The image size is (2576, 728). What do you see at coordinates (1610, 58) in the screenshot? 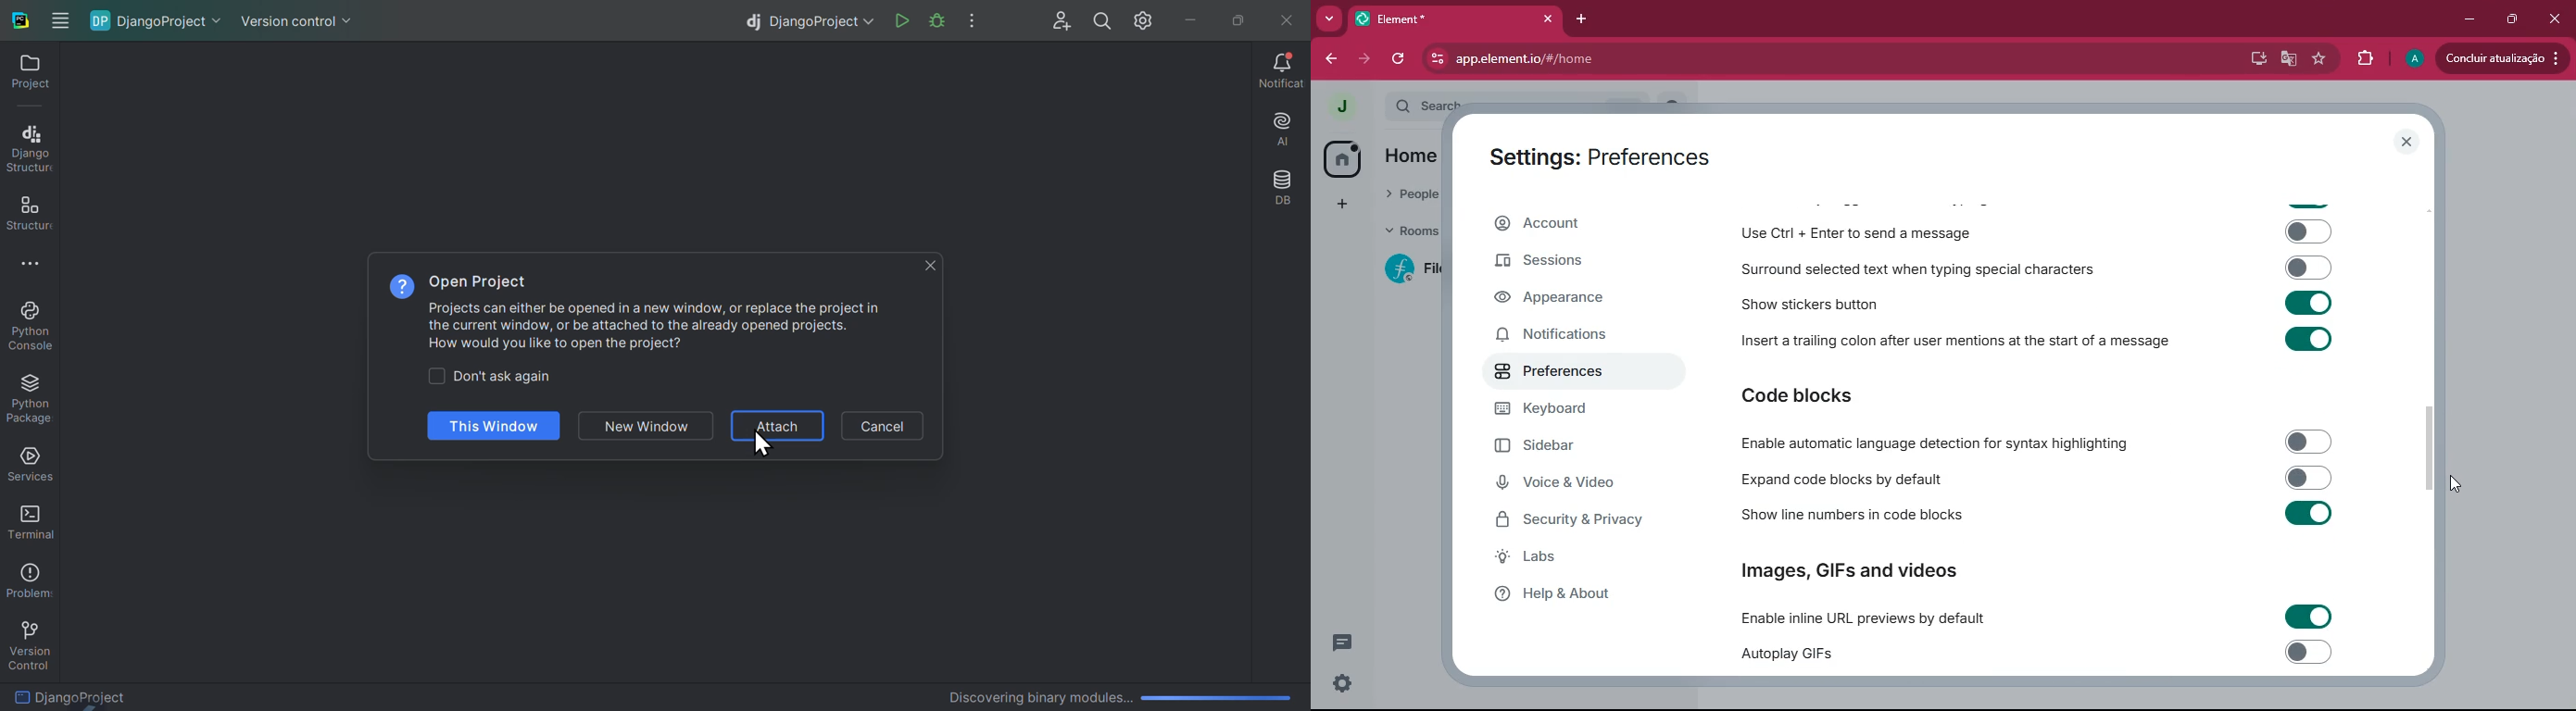
I see `app.element.io/#/home` at bounding box center [1610, 58].